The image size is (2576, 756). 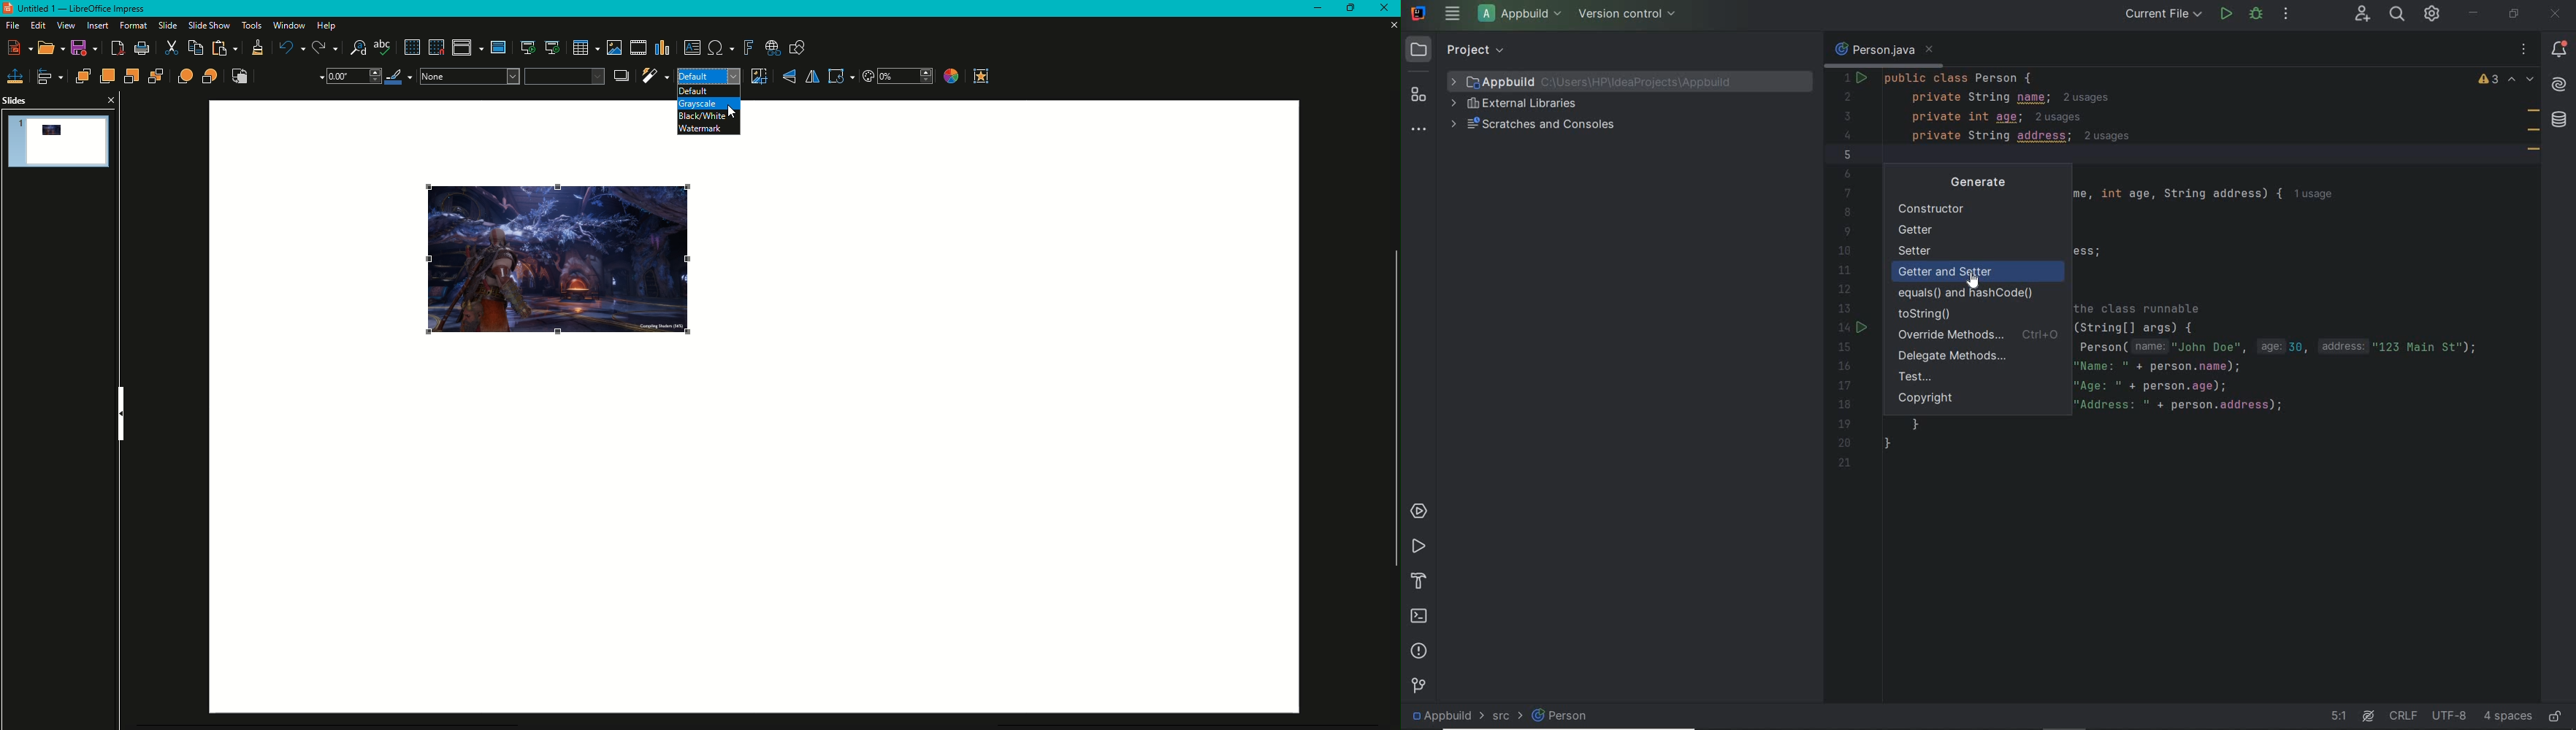 What do you see at coordinates (841, 76) in the screenshot?
I see `Transformations` at bounding box center [841, 76].